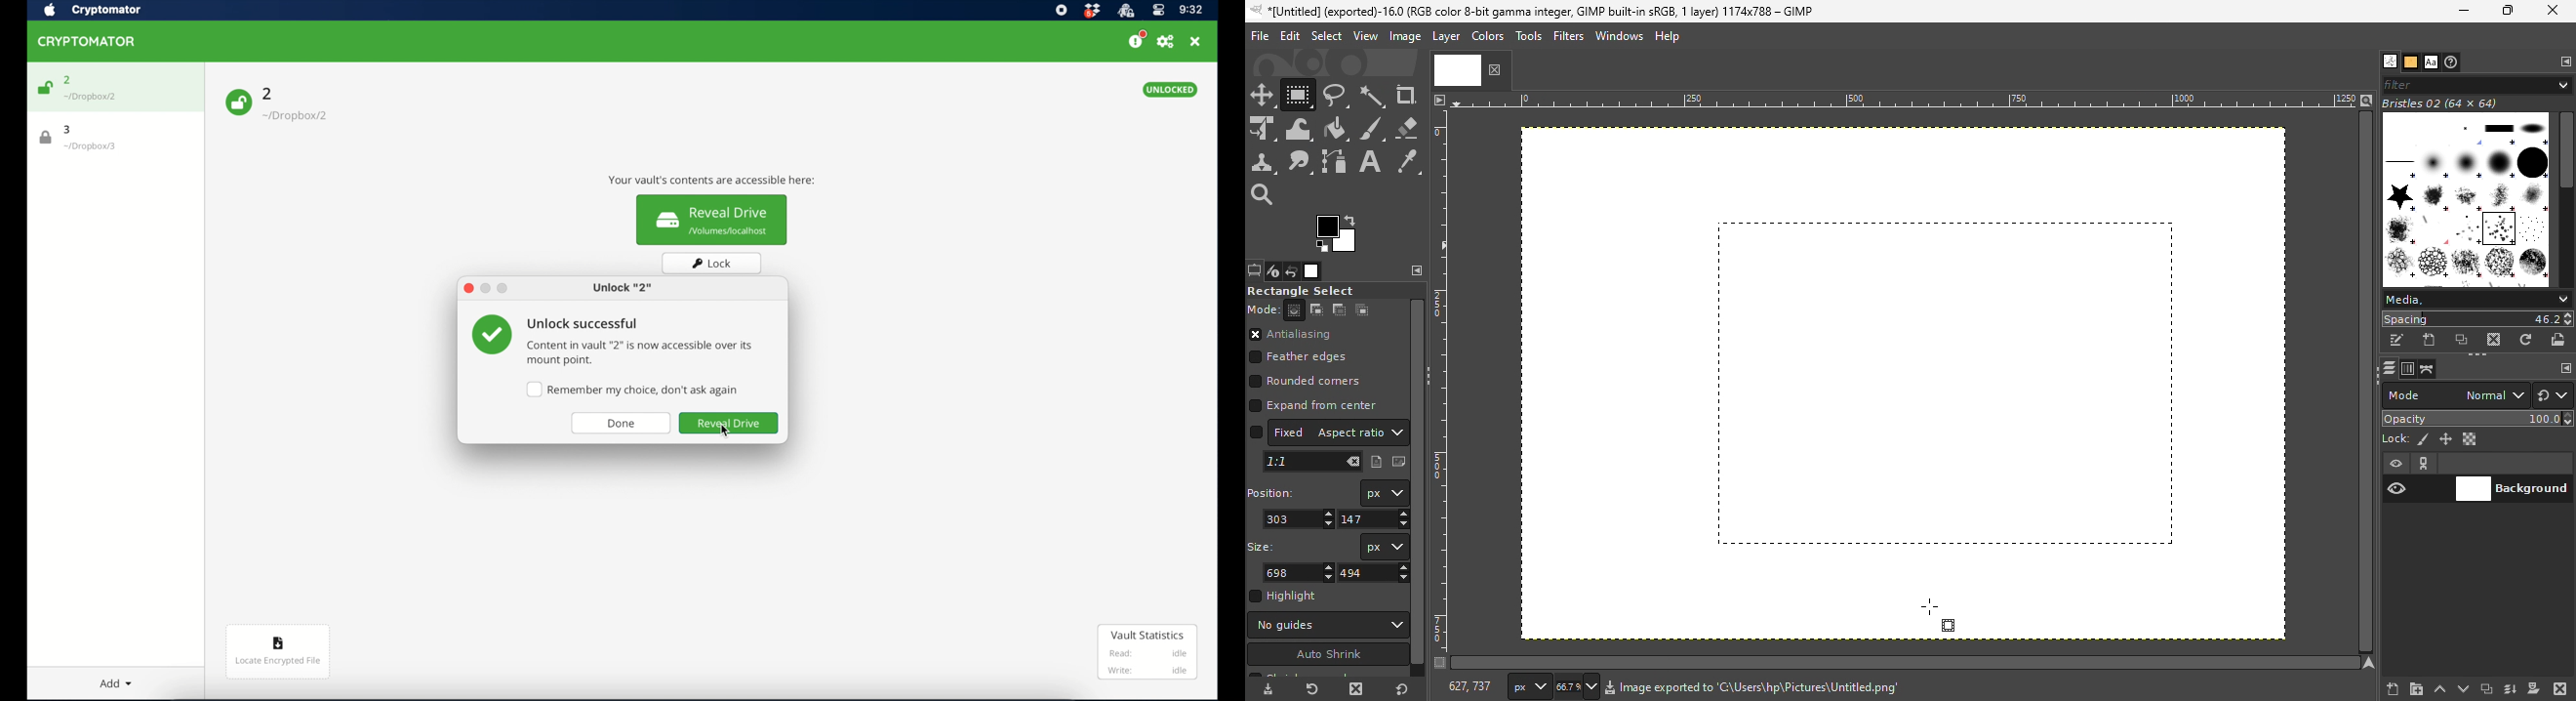  I want to click on Bristles 02 (64 x 64), so click(2444, 103).